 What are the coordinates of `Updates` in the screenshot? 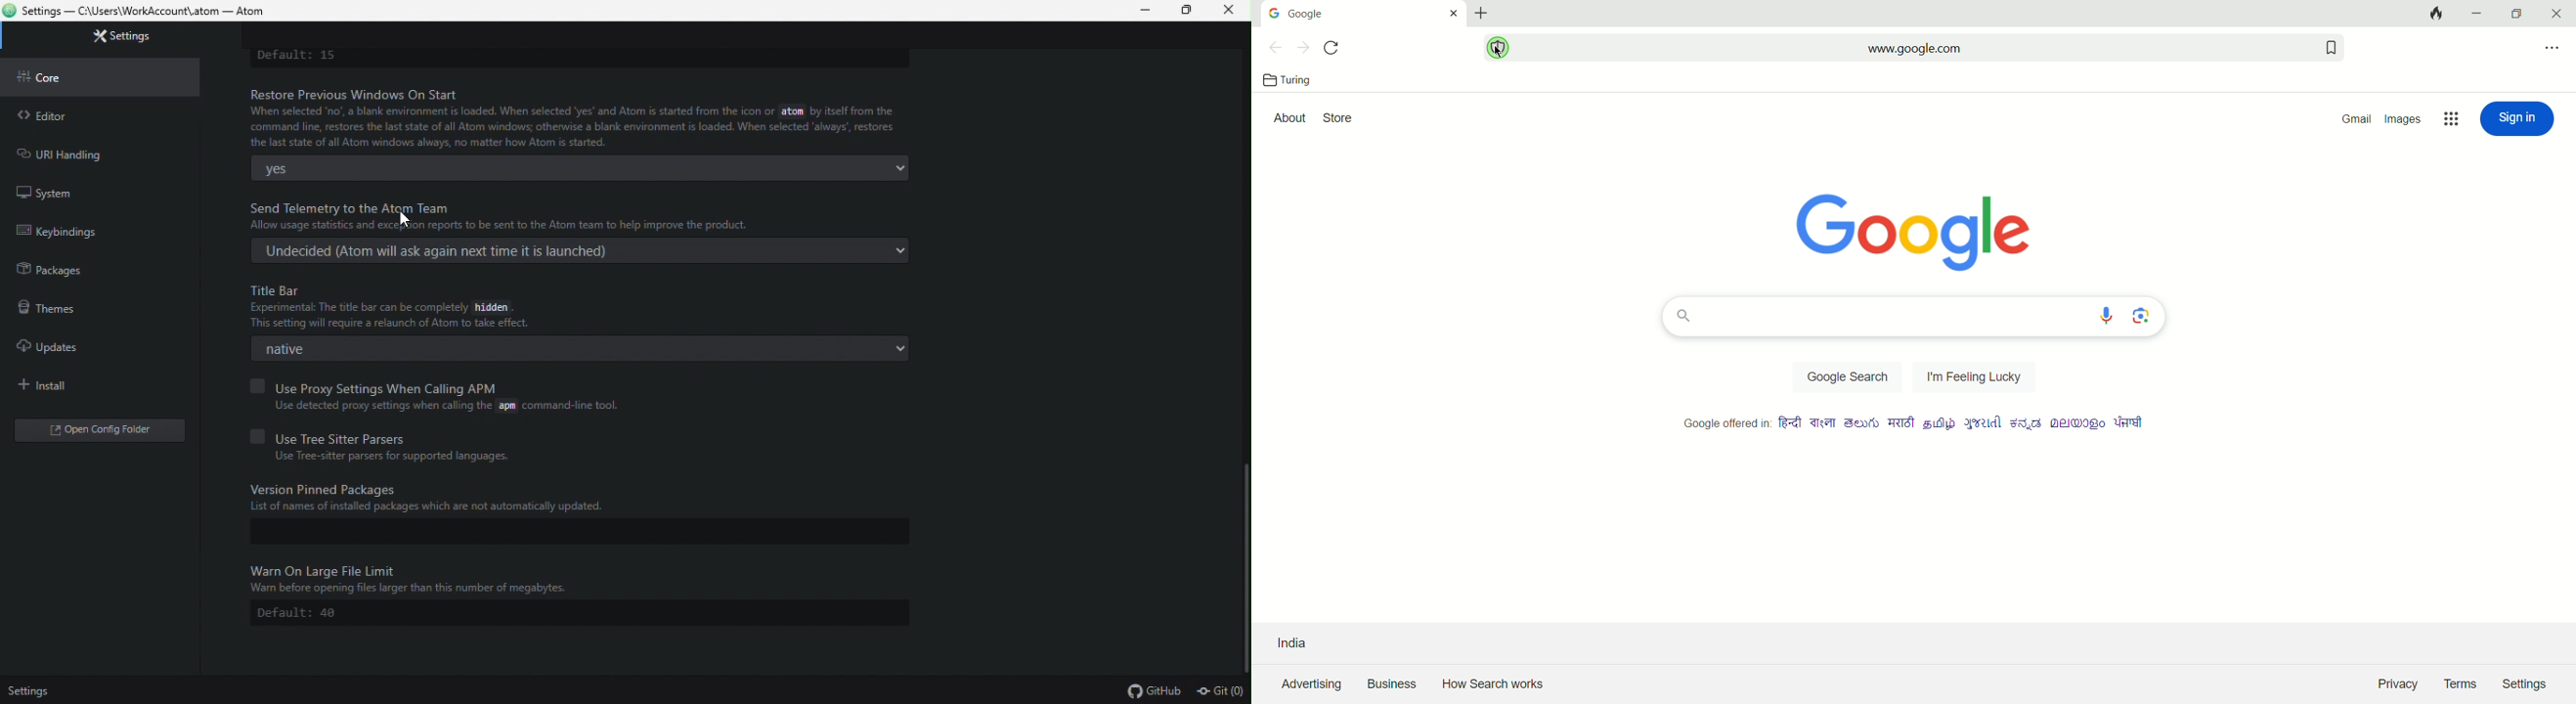 It's located at (64, 347).